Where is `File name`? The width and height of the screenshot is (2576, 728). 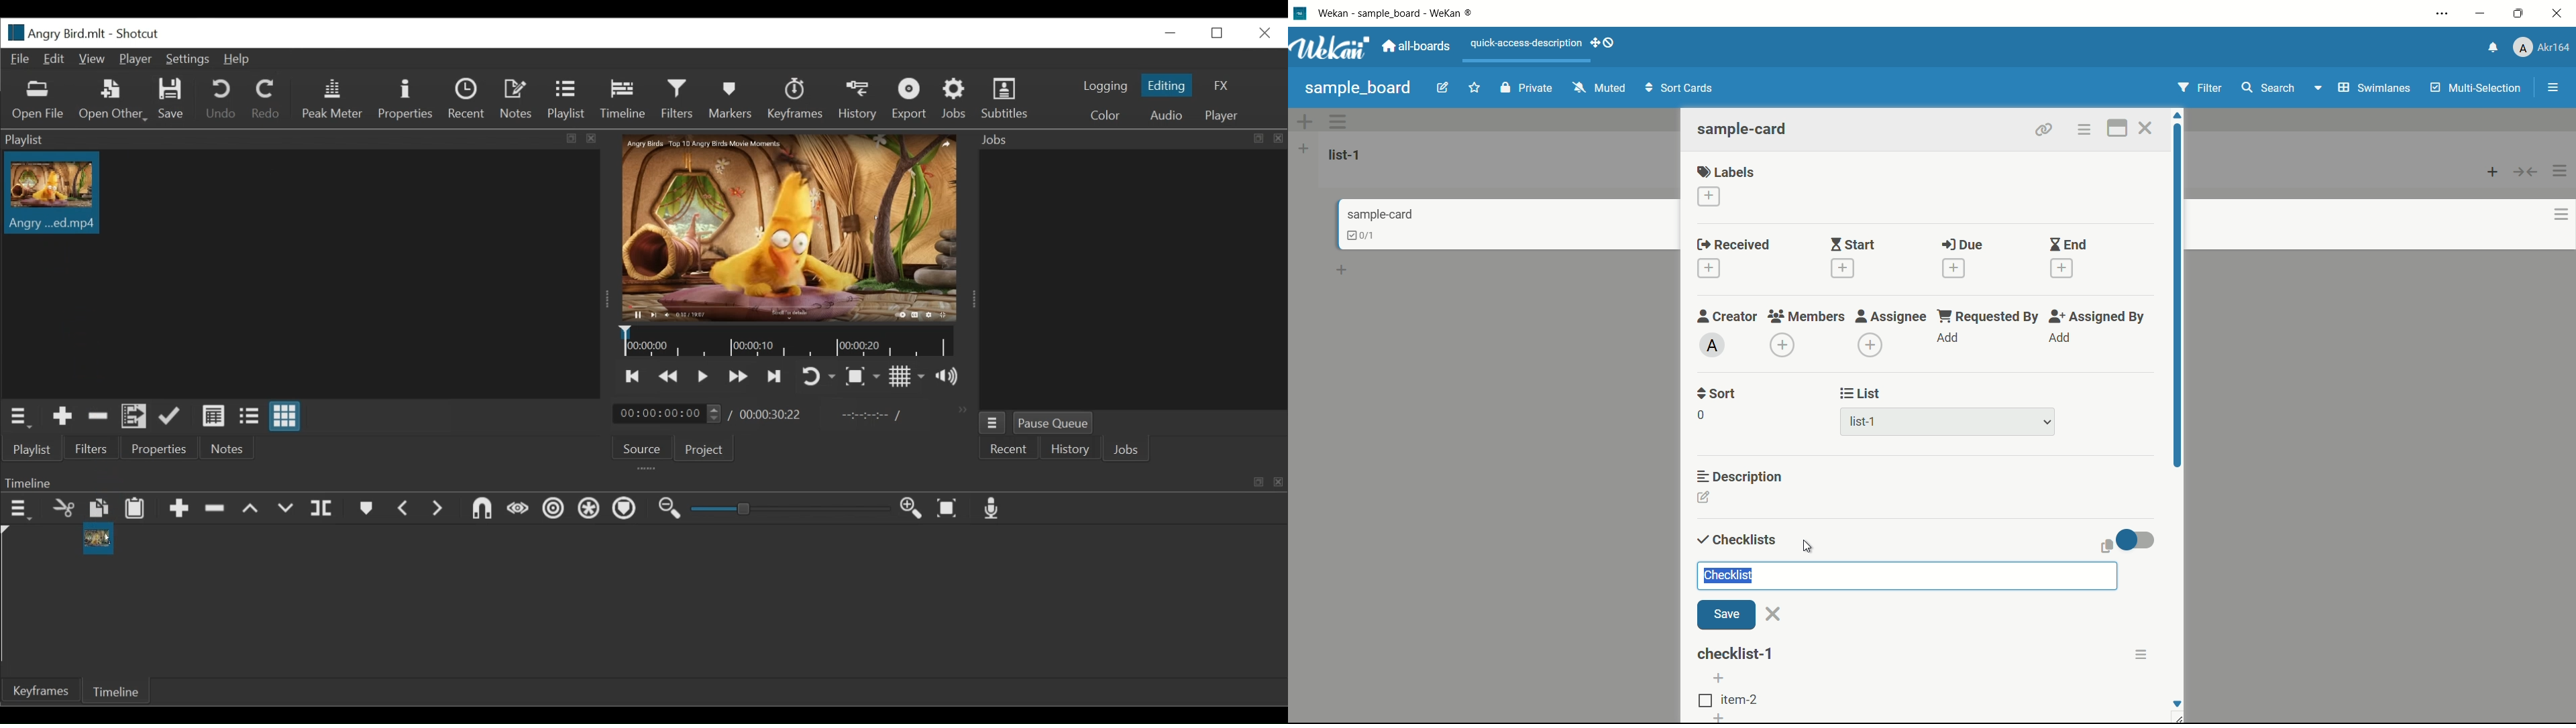
File name is located at coordinates (55, 33).